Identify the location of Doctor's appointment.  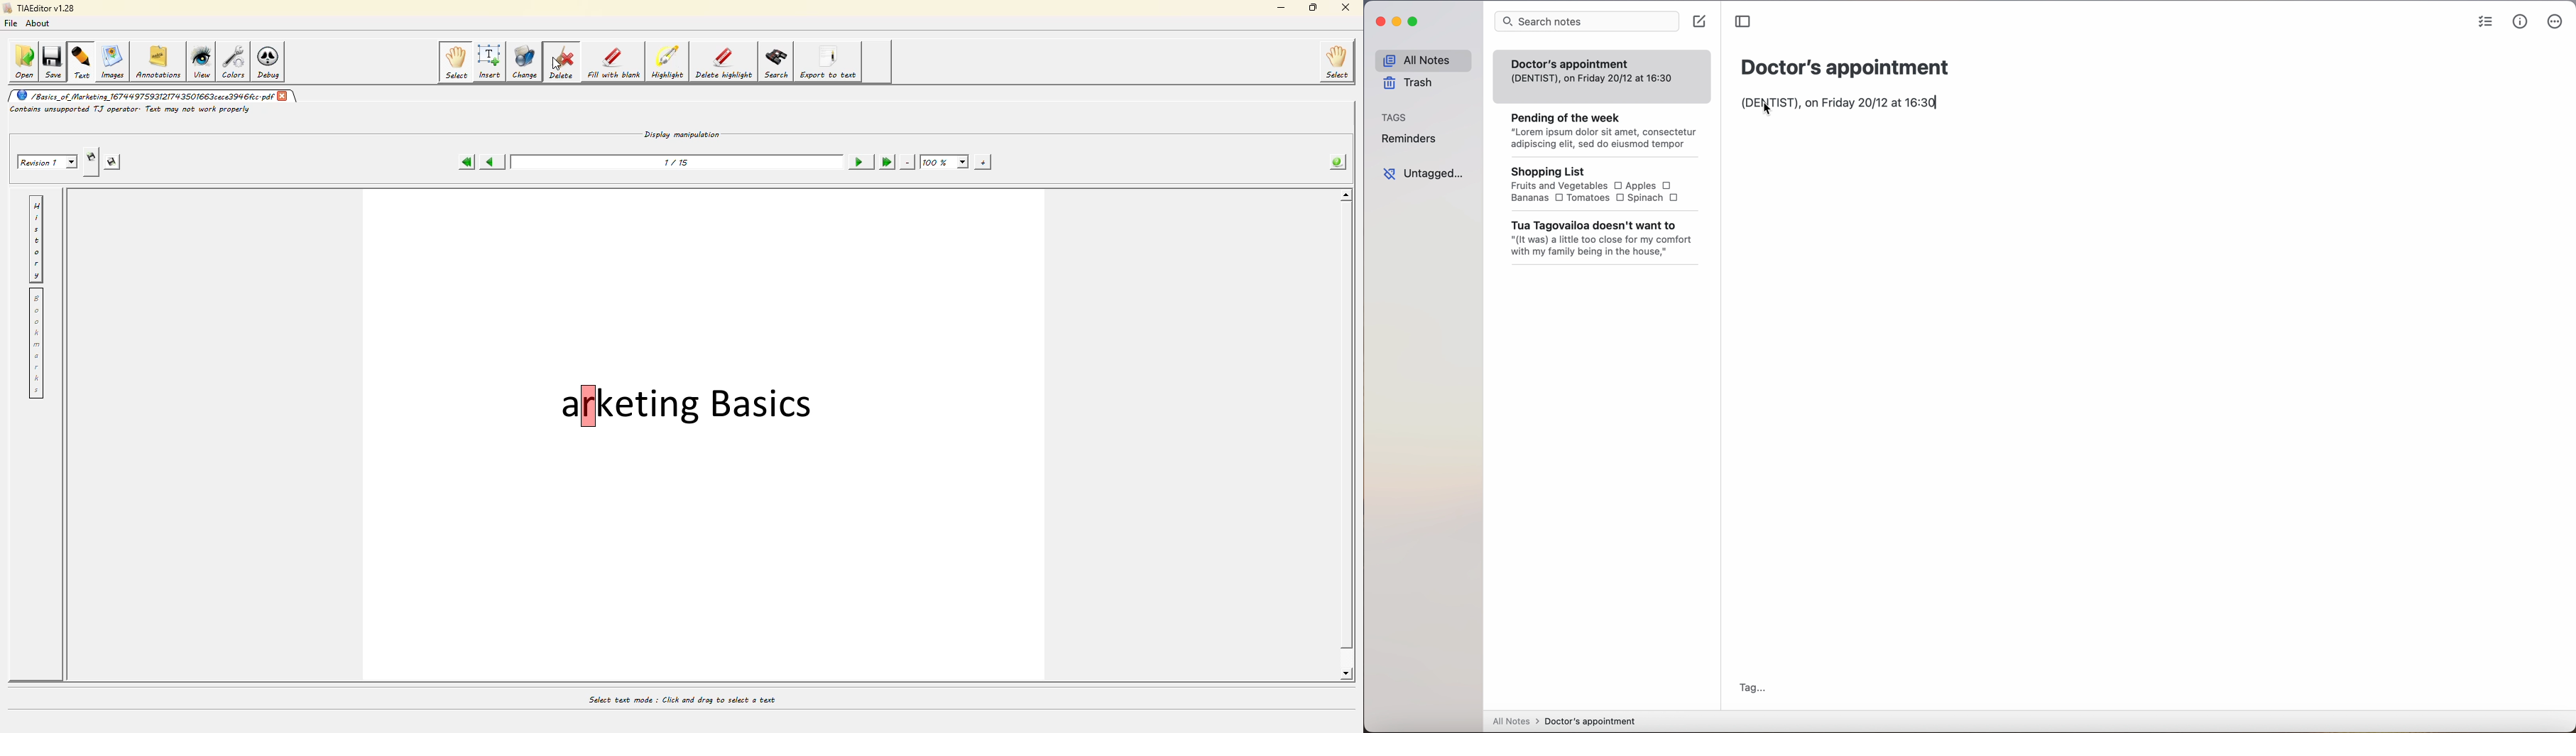
(1845, 67).